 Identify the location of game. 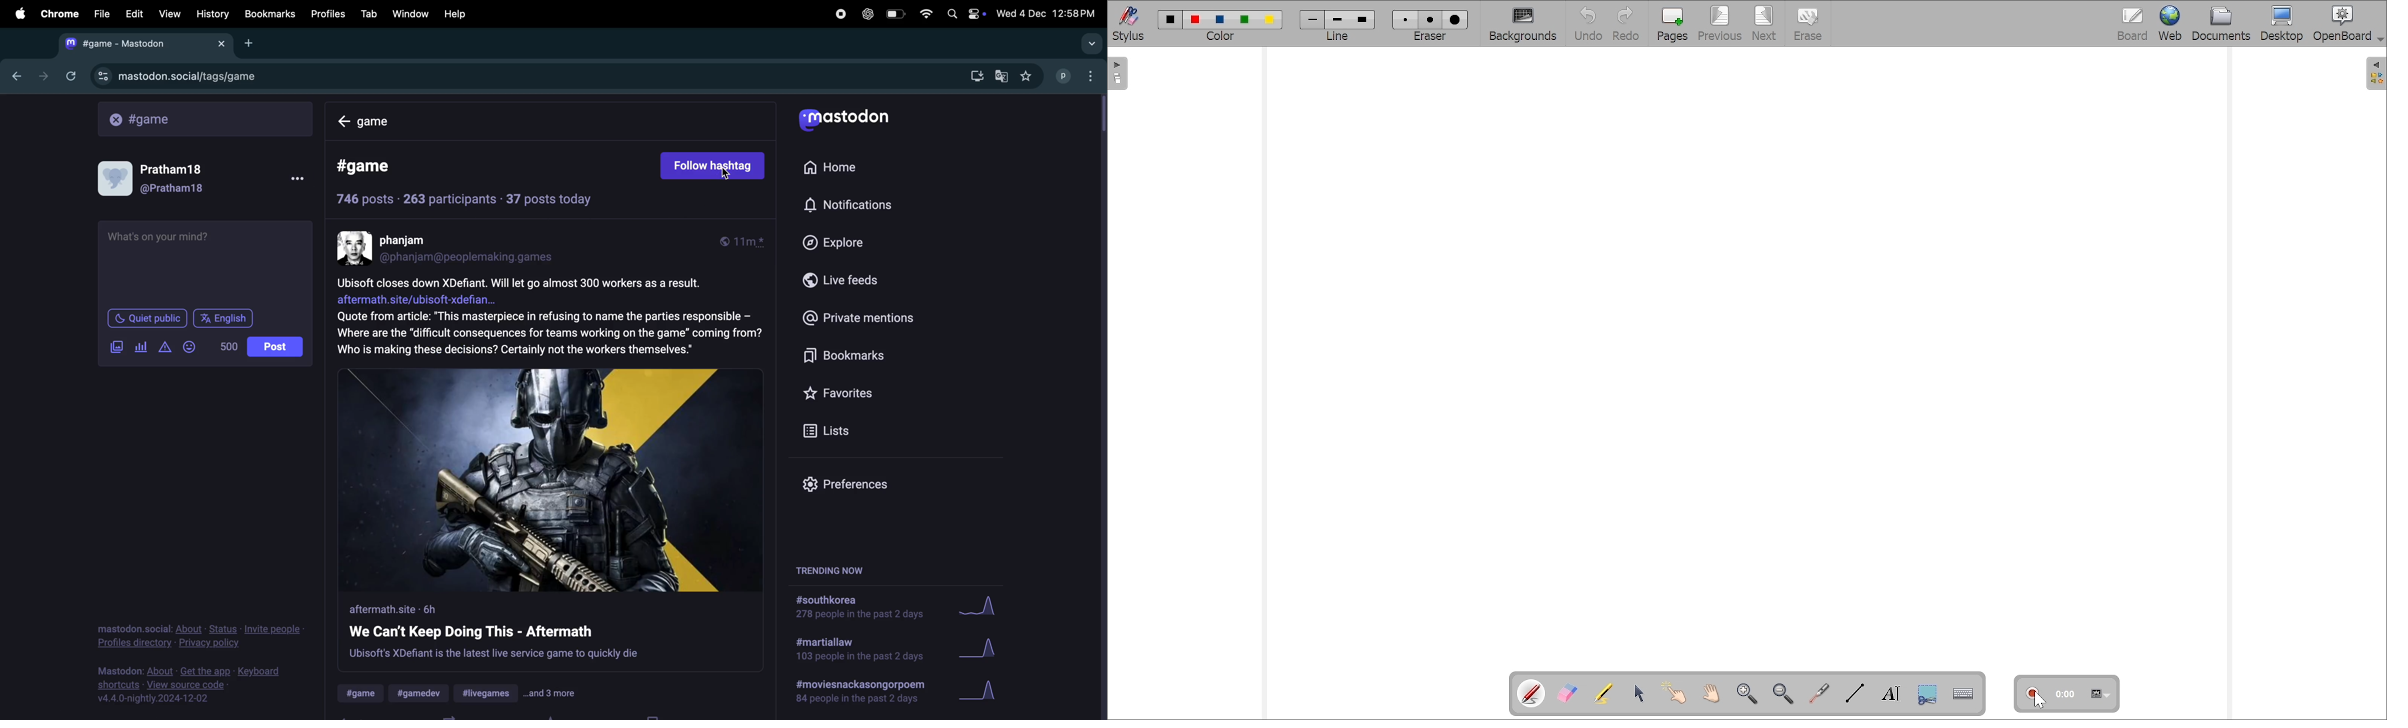
(388, 124).